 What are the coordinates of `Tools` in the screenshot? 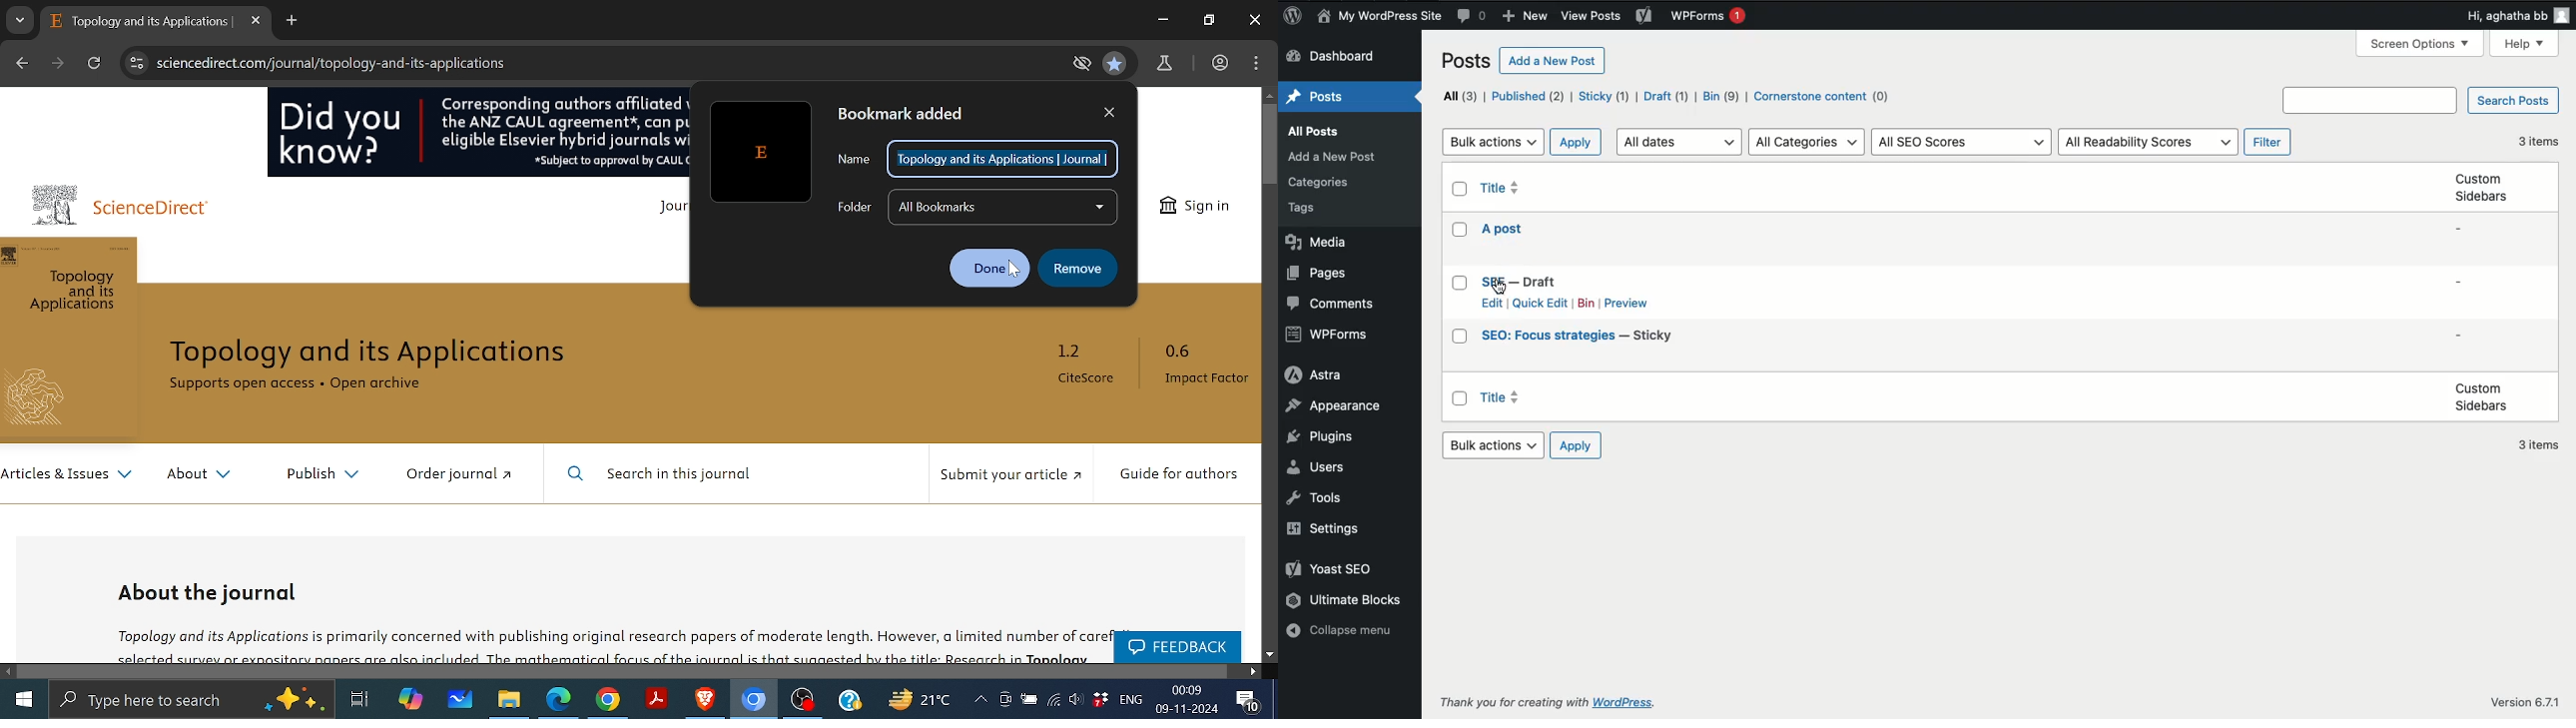 It's located at (1325, 498).